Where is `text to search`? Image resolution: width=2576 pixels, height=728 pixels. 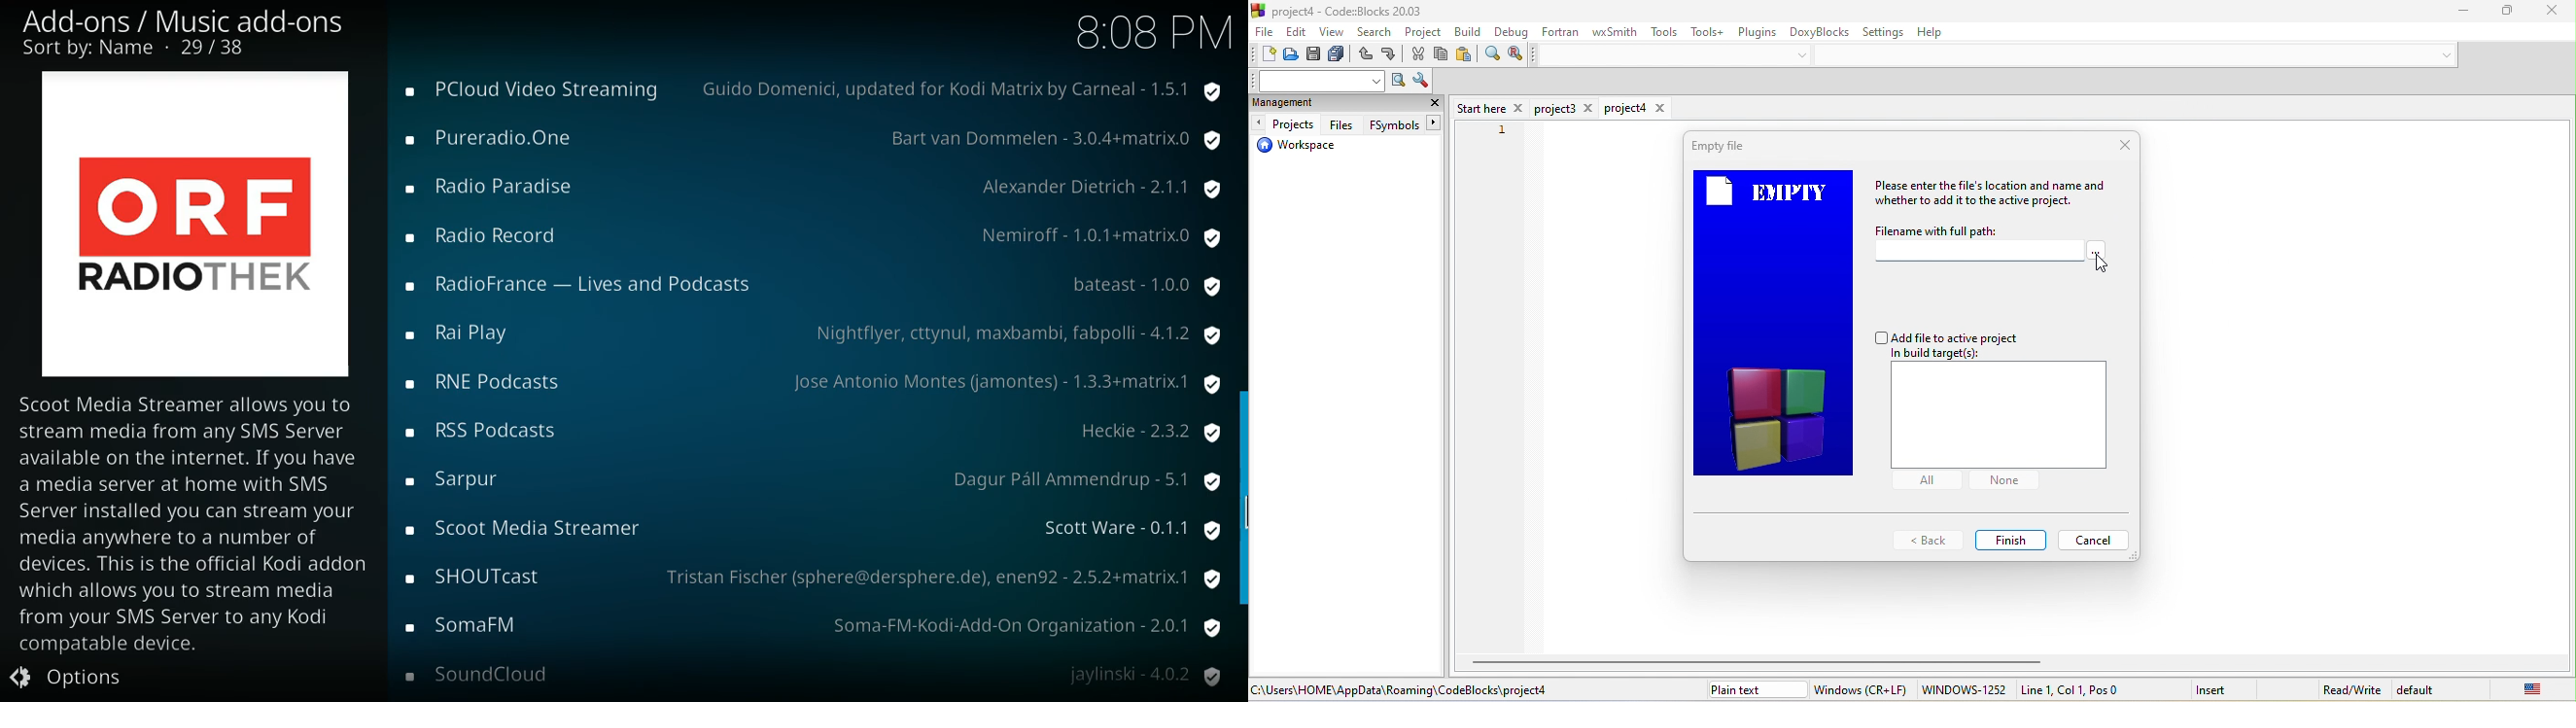
text to search is located at coordinates (1319, 81).